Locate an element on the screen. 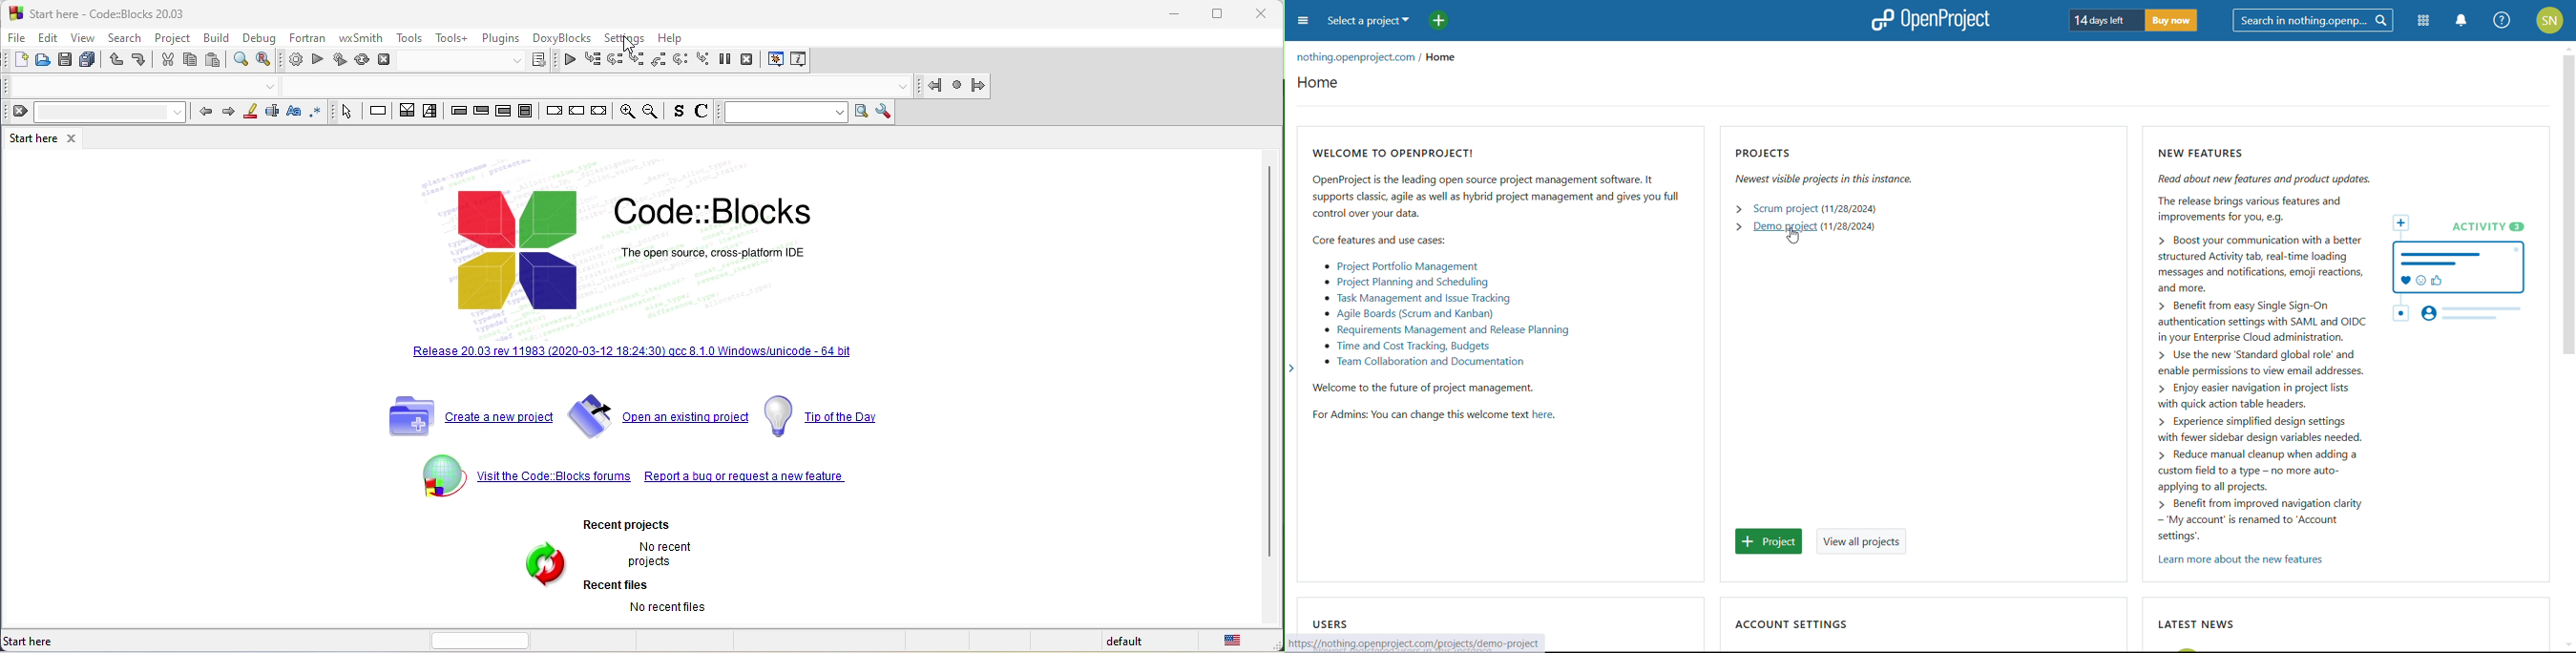  step into instruction is located at coordinates (704, 62).